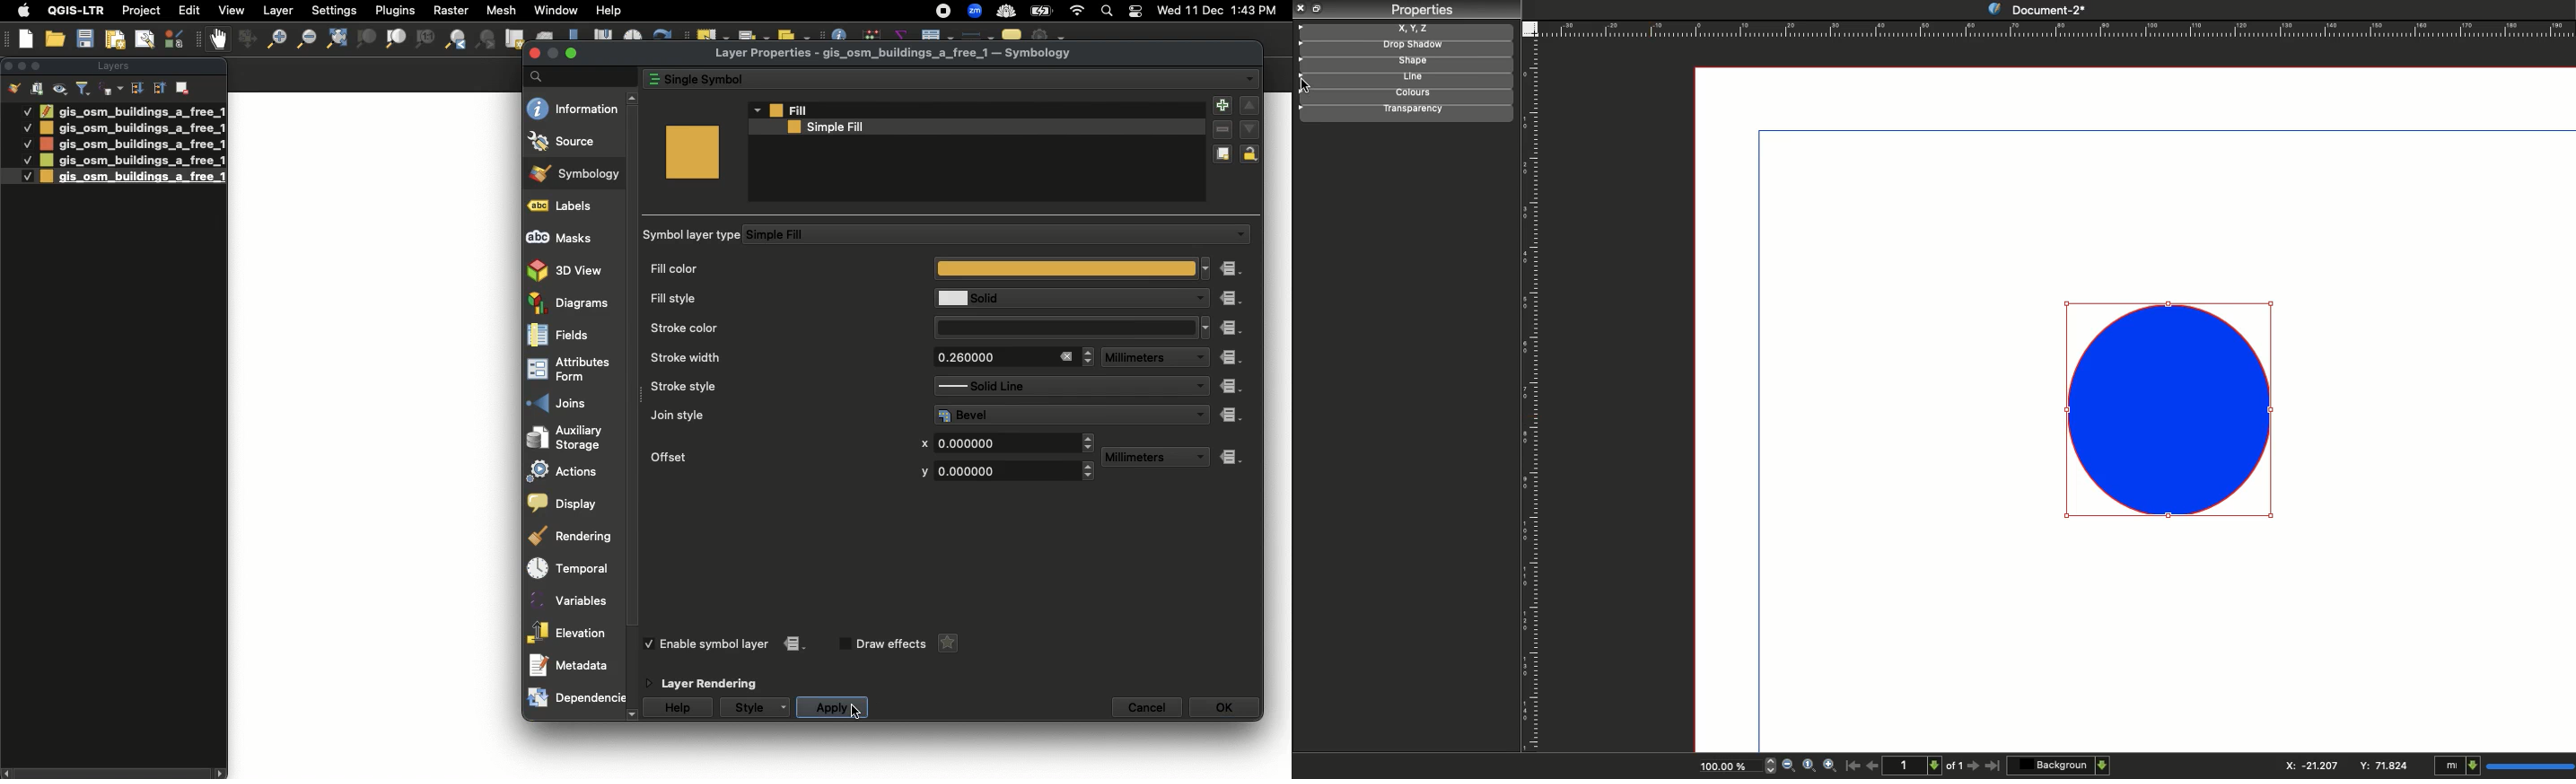 The width and height of the screenshot is (2576, 784). What do you see at coordinates (1232, 456) in the screenshot?
I see `` at bounding box center [1232, 456].